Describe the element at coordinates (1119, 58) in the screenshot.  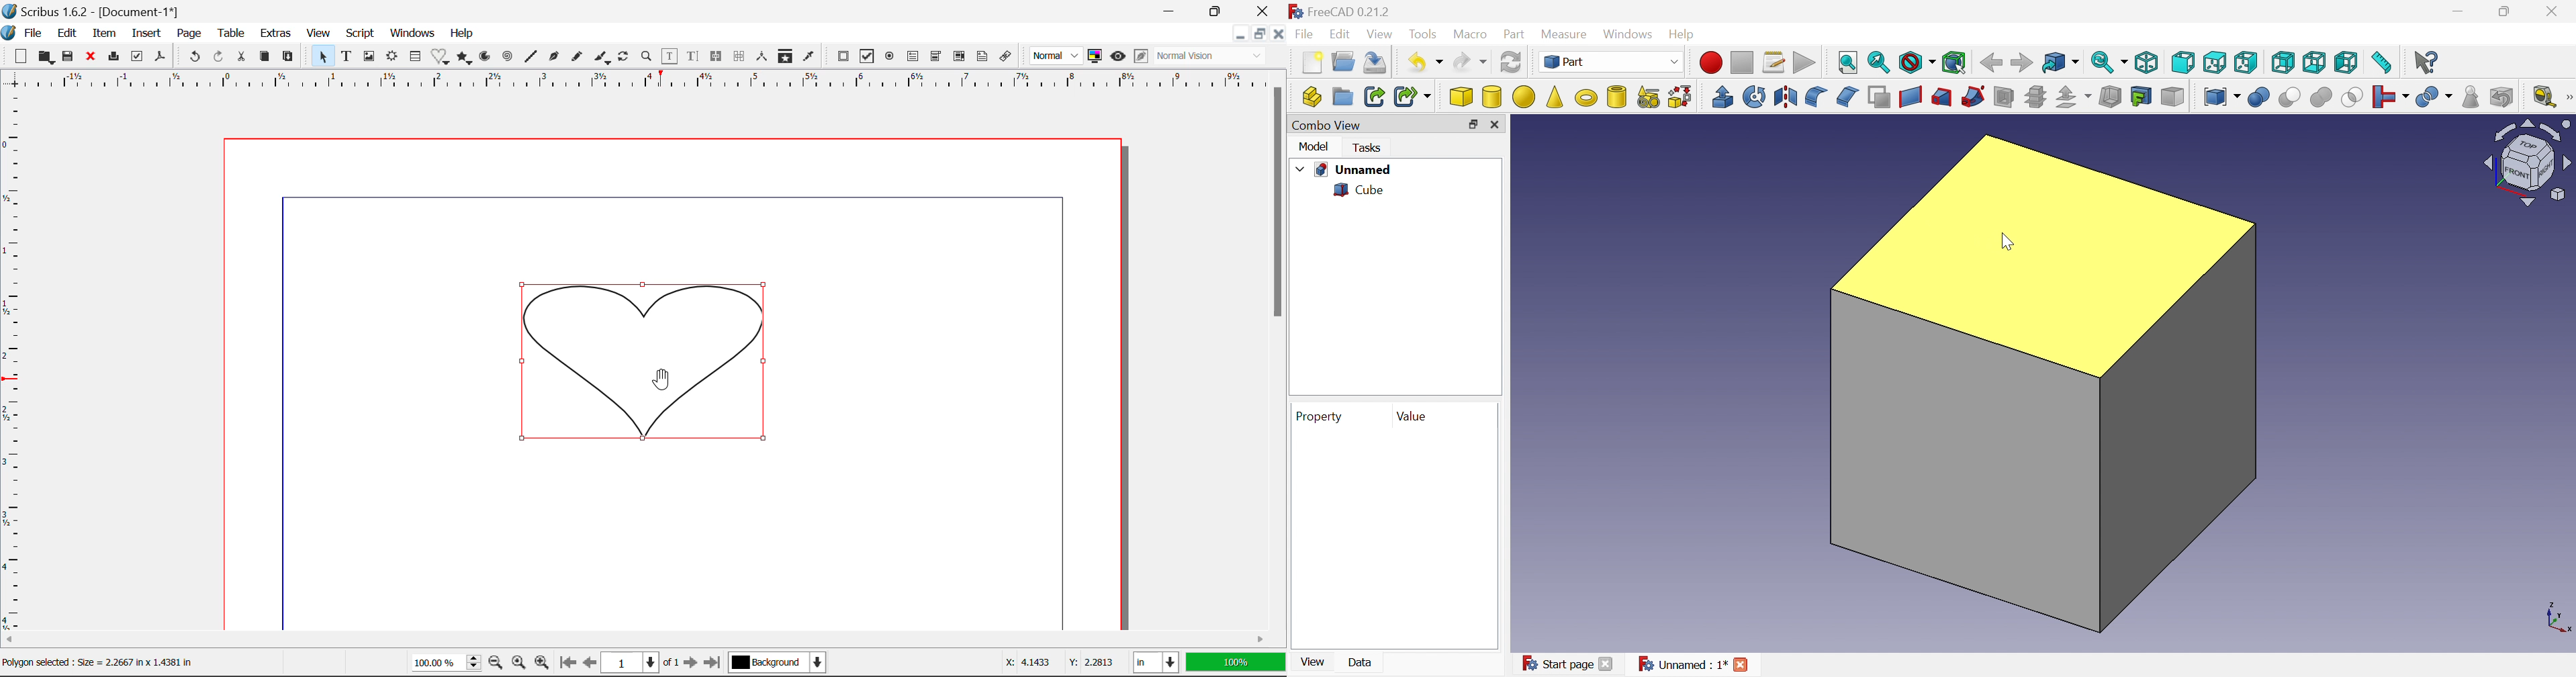
I see `Preview Mode` at that location.